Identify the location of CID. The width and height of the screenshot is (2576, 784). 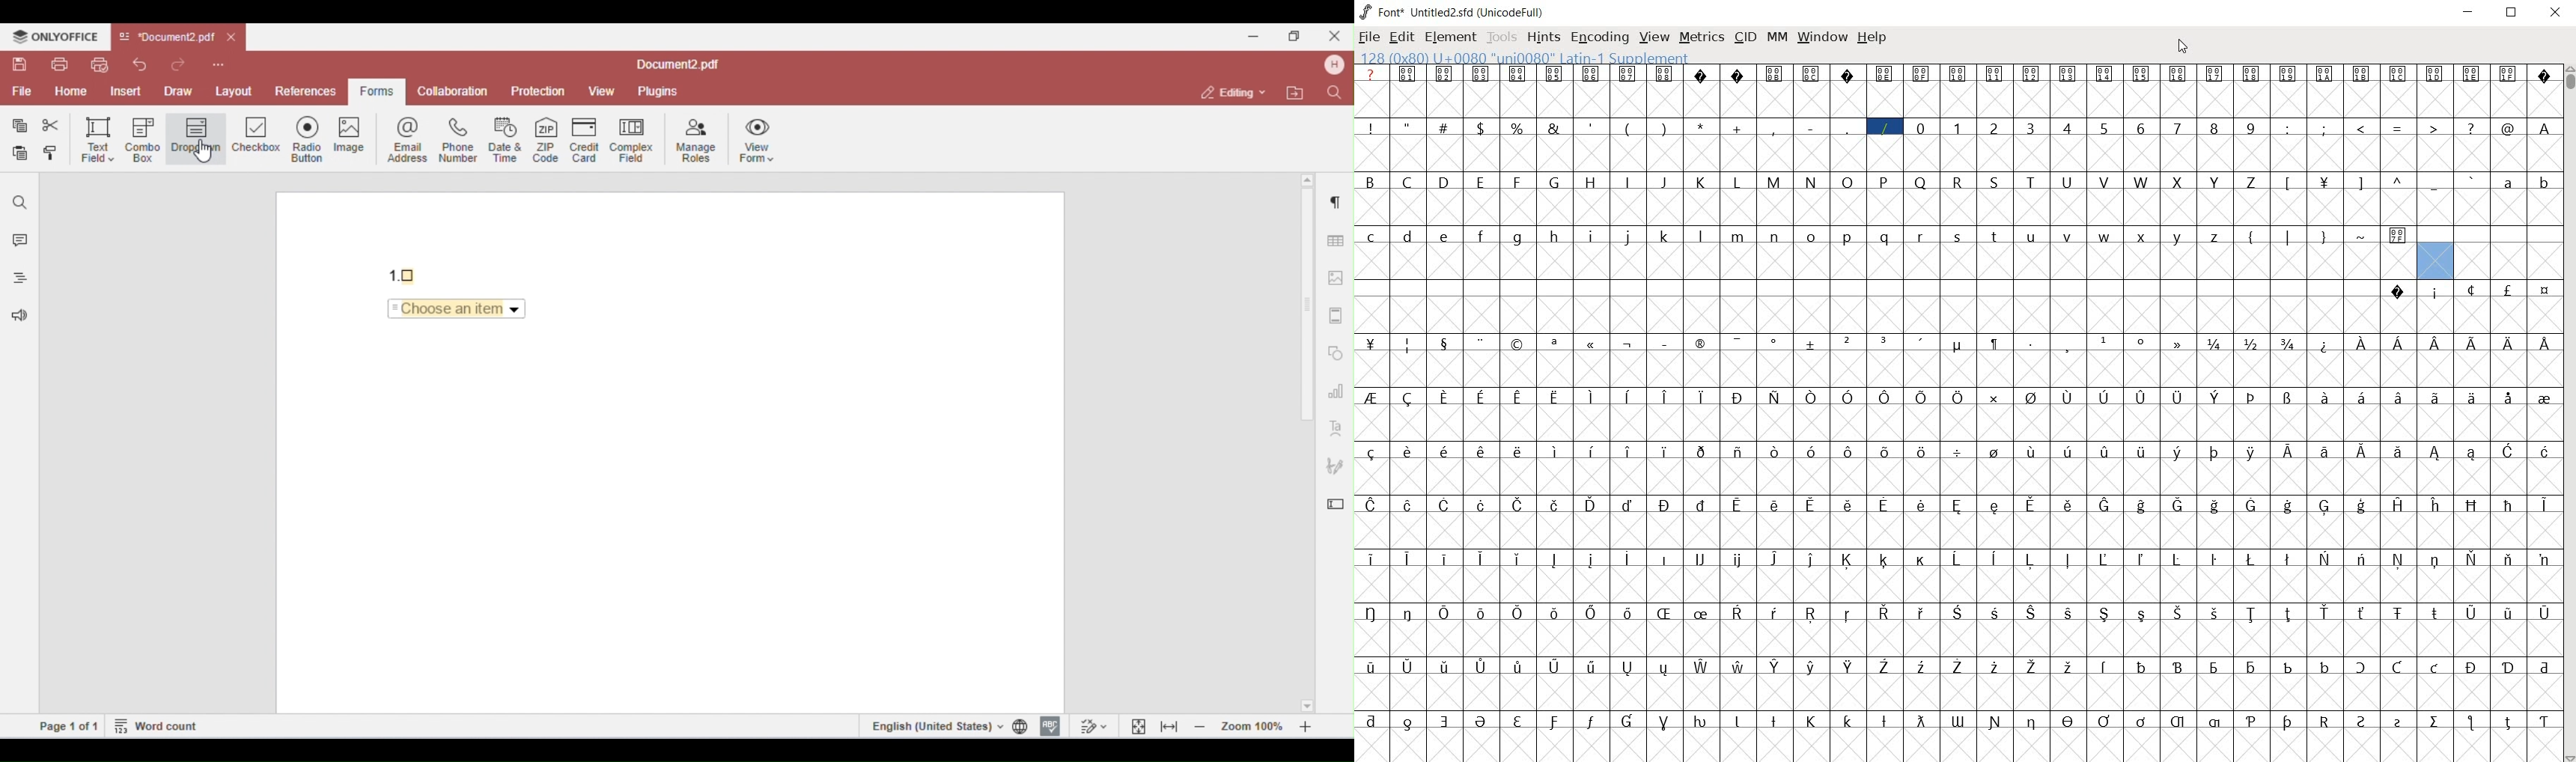
(1745, 37).